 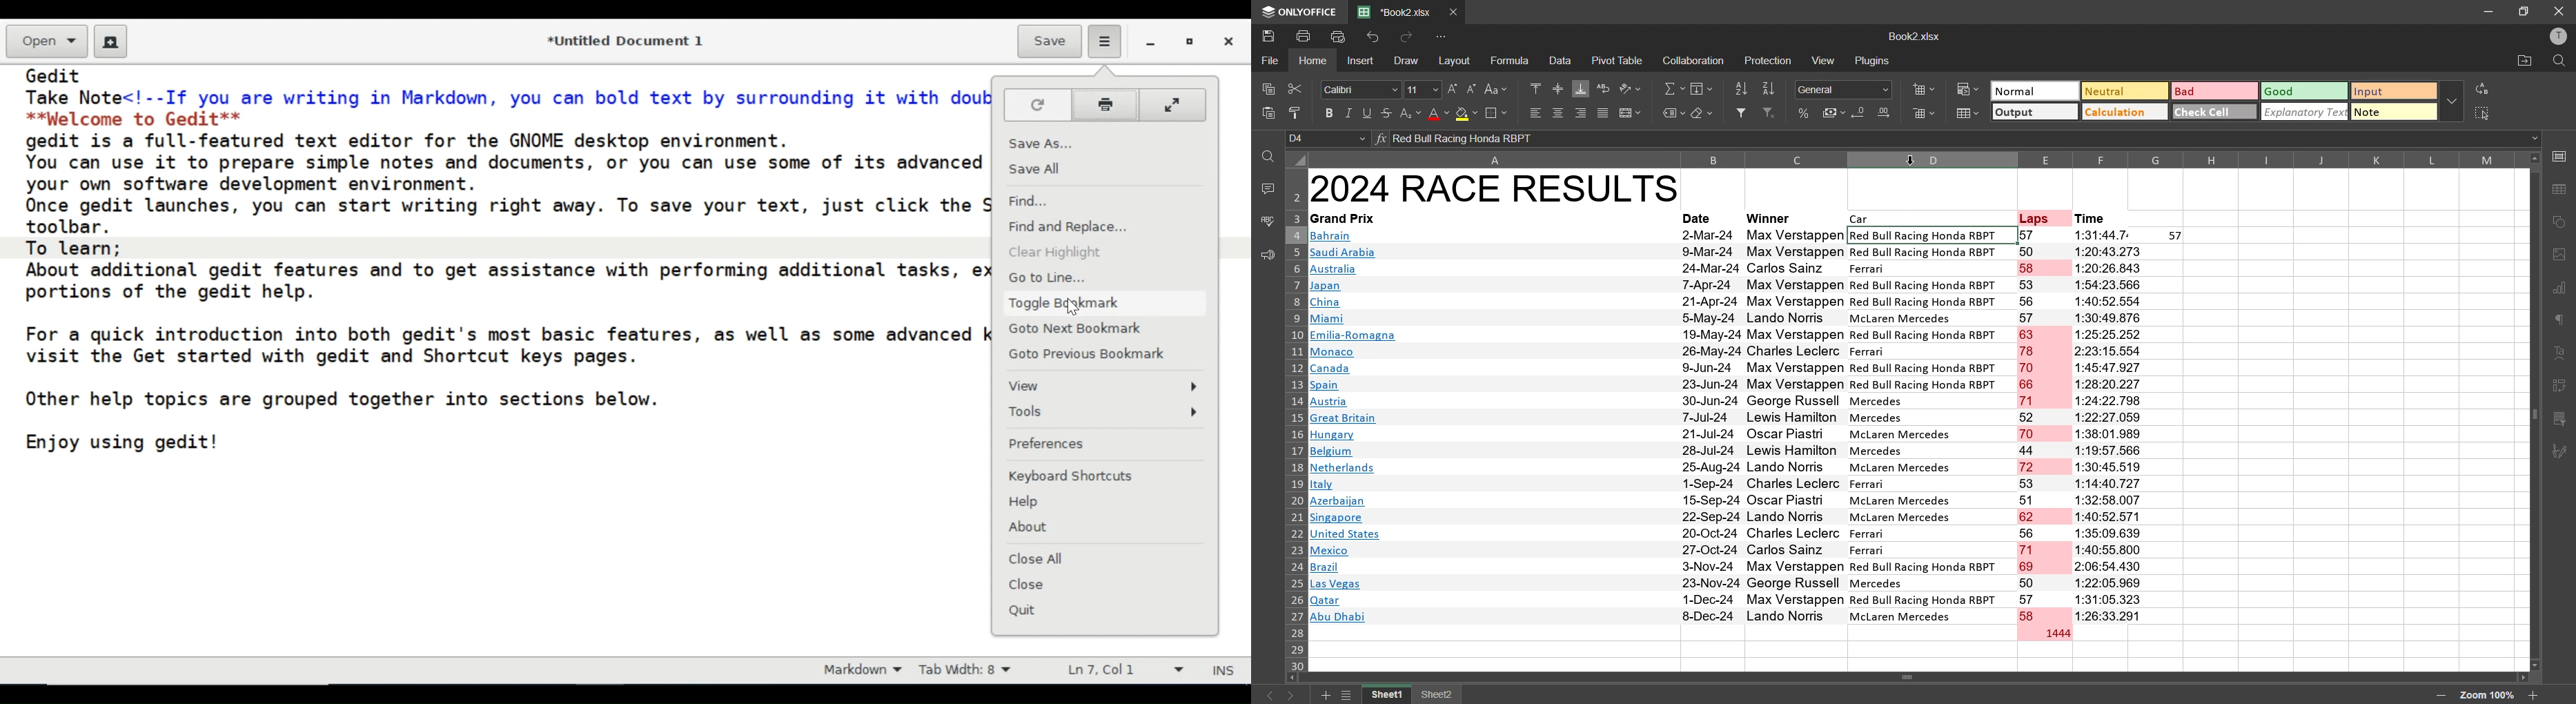 I want to click on Toggle Bookmark, so click(x=1065, y=304).